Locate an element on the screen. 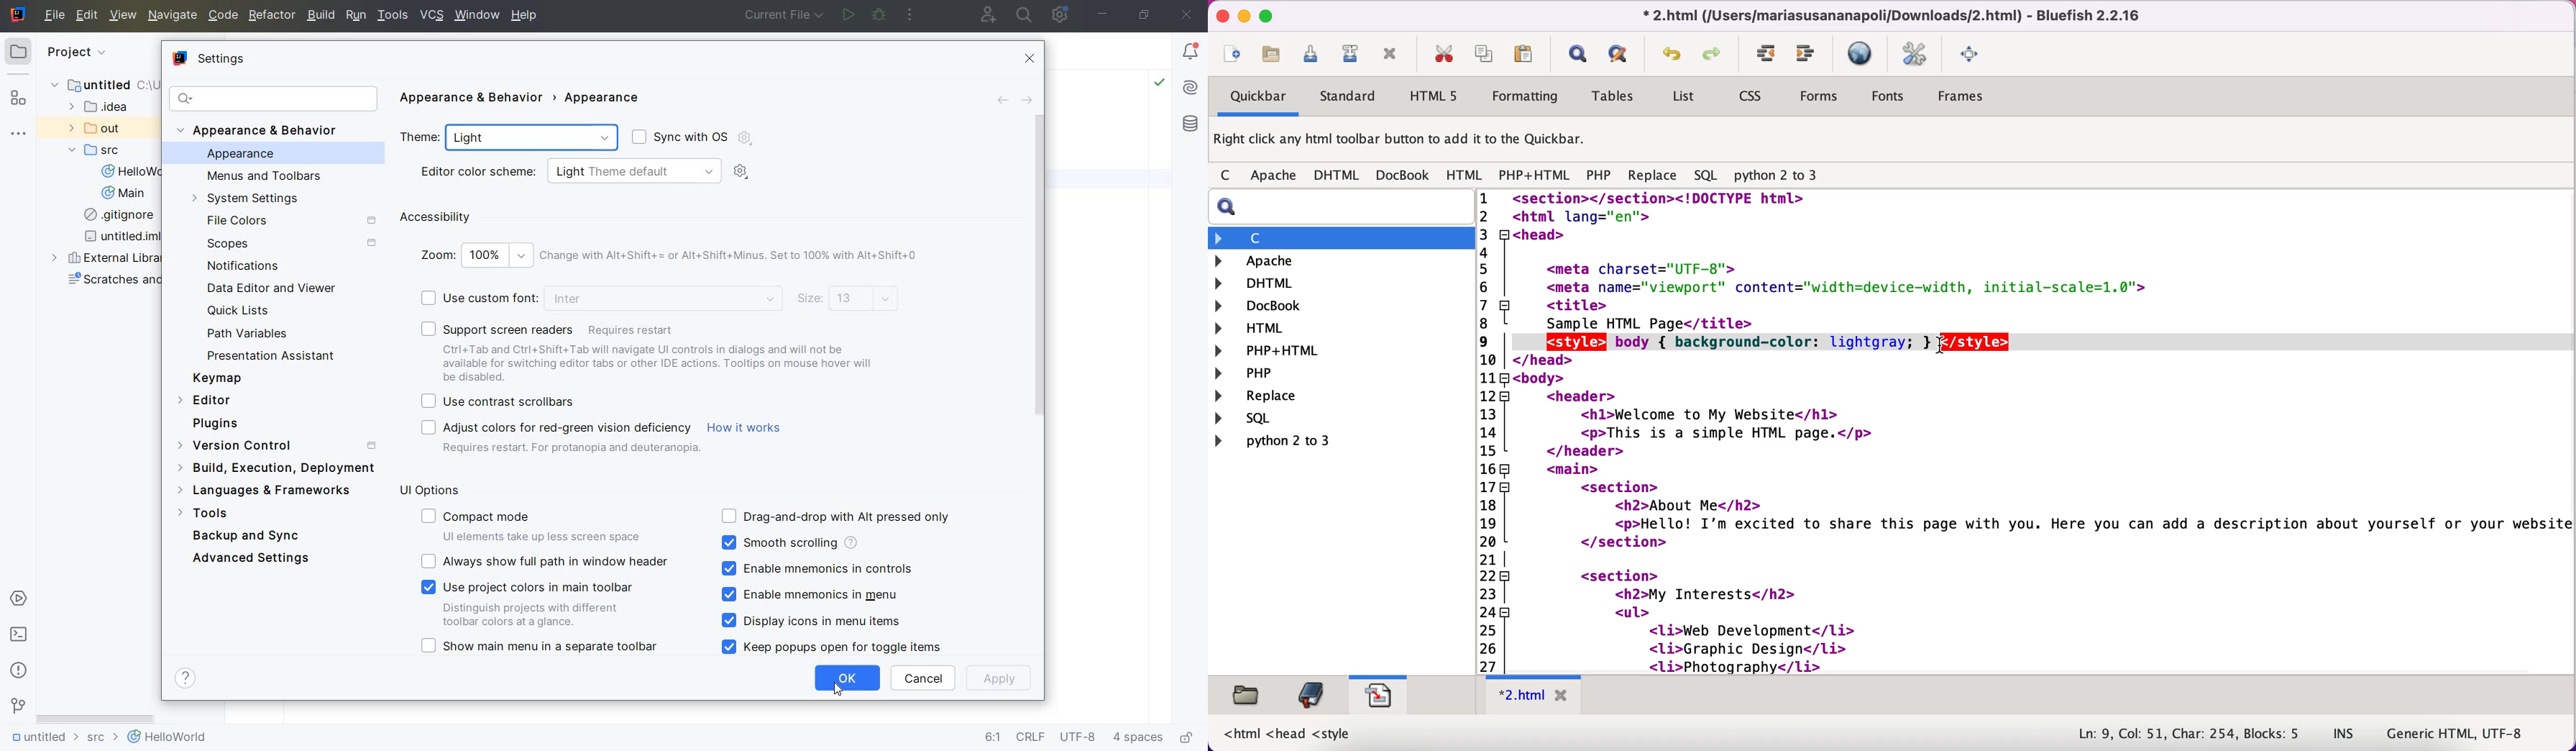 This screenshot has width=2576, height=756. replace is located at coordinates (1653, 178).